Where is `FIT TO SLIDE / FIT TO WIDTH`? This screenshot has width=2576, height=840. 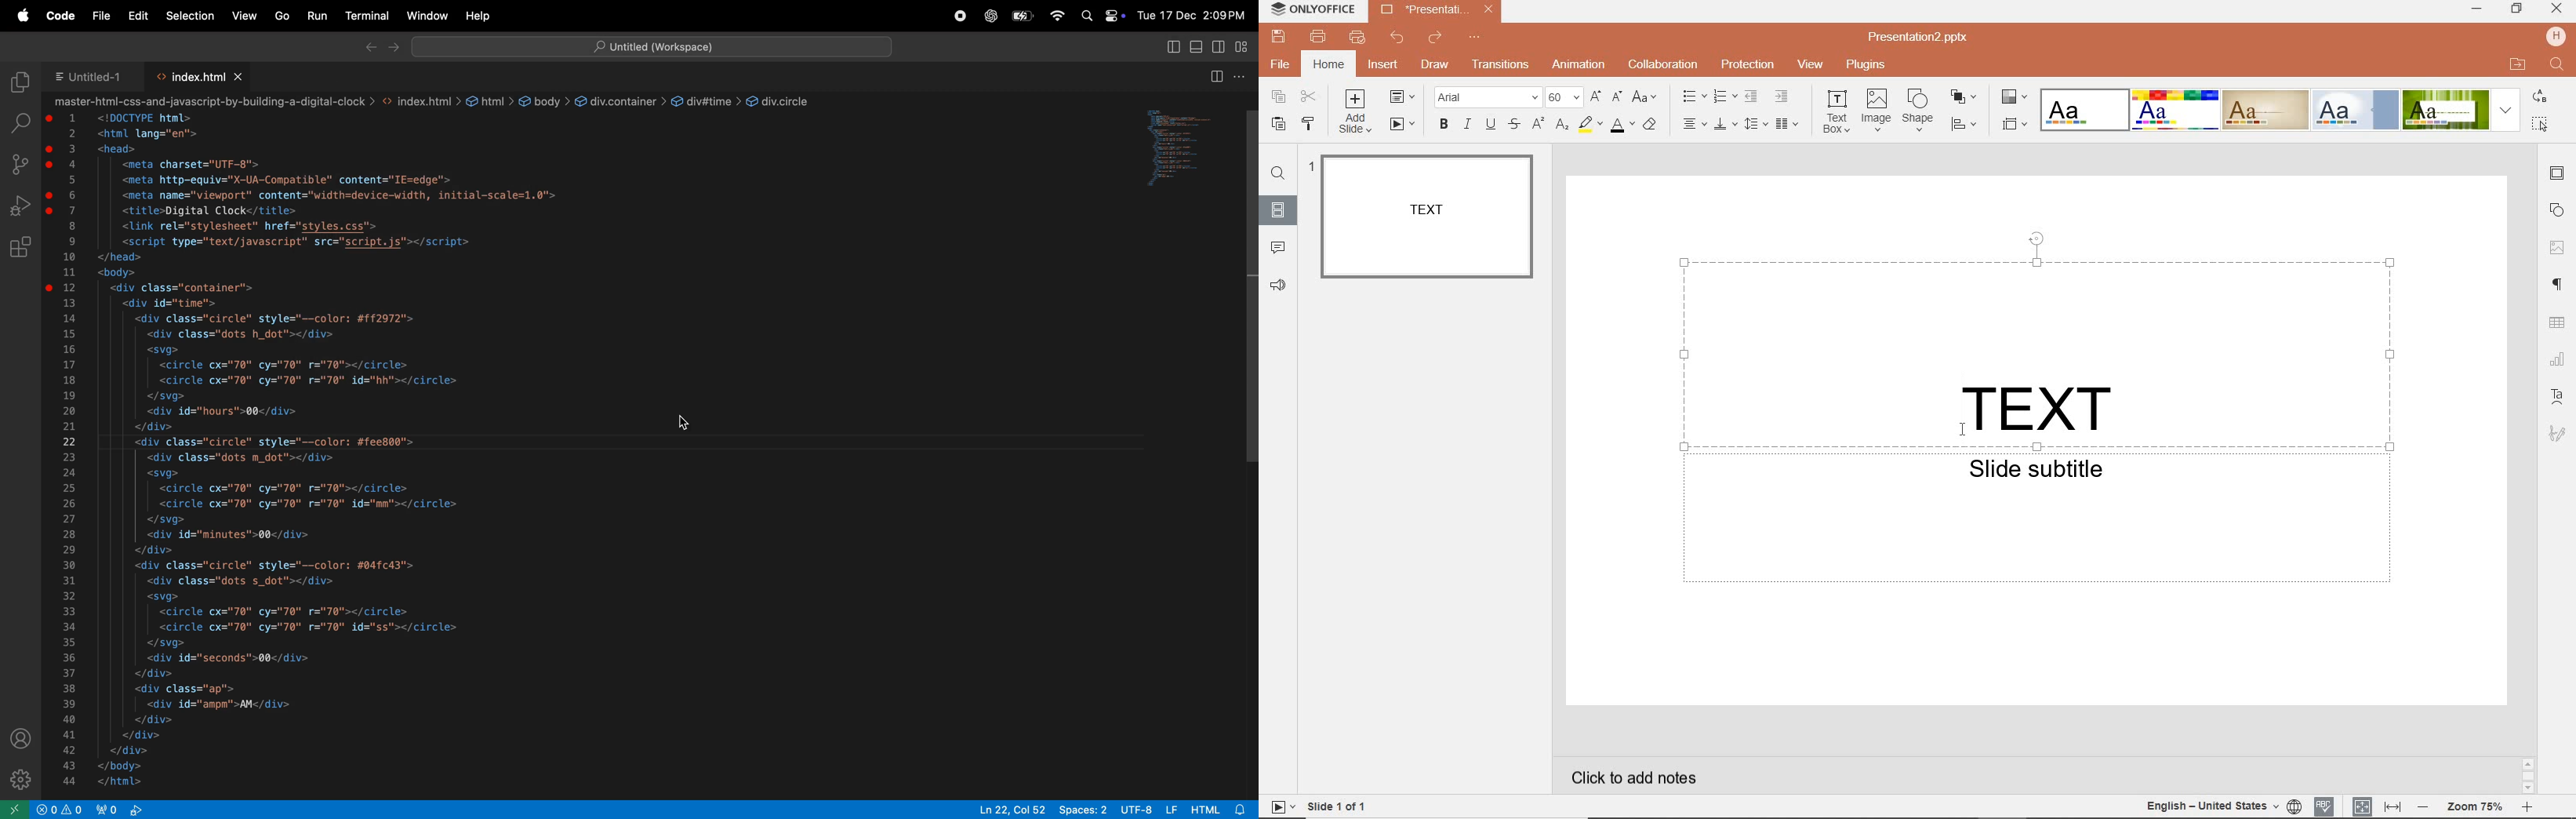 FIT TO SLIDE / FIT TO WIDTH is located at coordinates (2378, 804).